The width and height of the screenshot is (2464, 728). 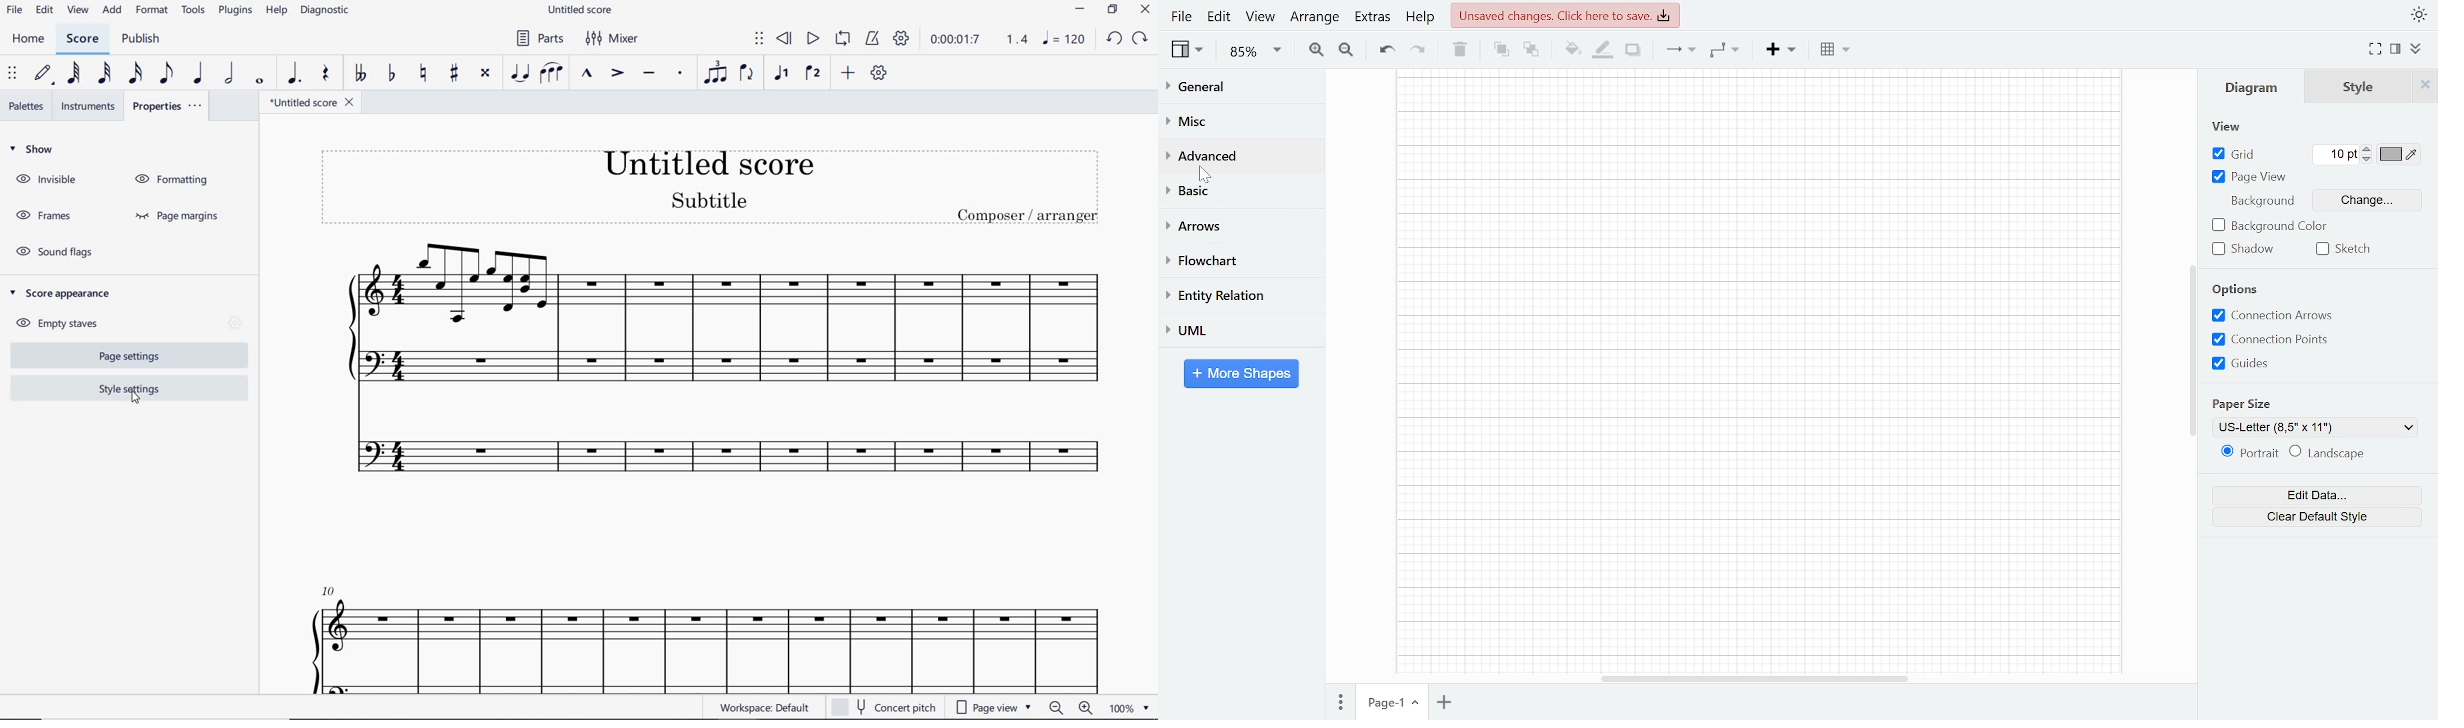 What do you see at coordinates (83, 39) in the screenshot?
I see `SCORE` at bounding box center [83, 39].